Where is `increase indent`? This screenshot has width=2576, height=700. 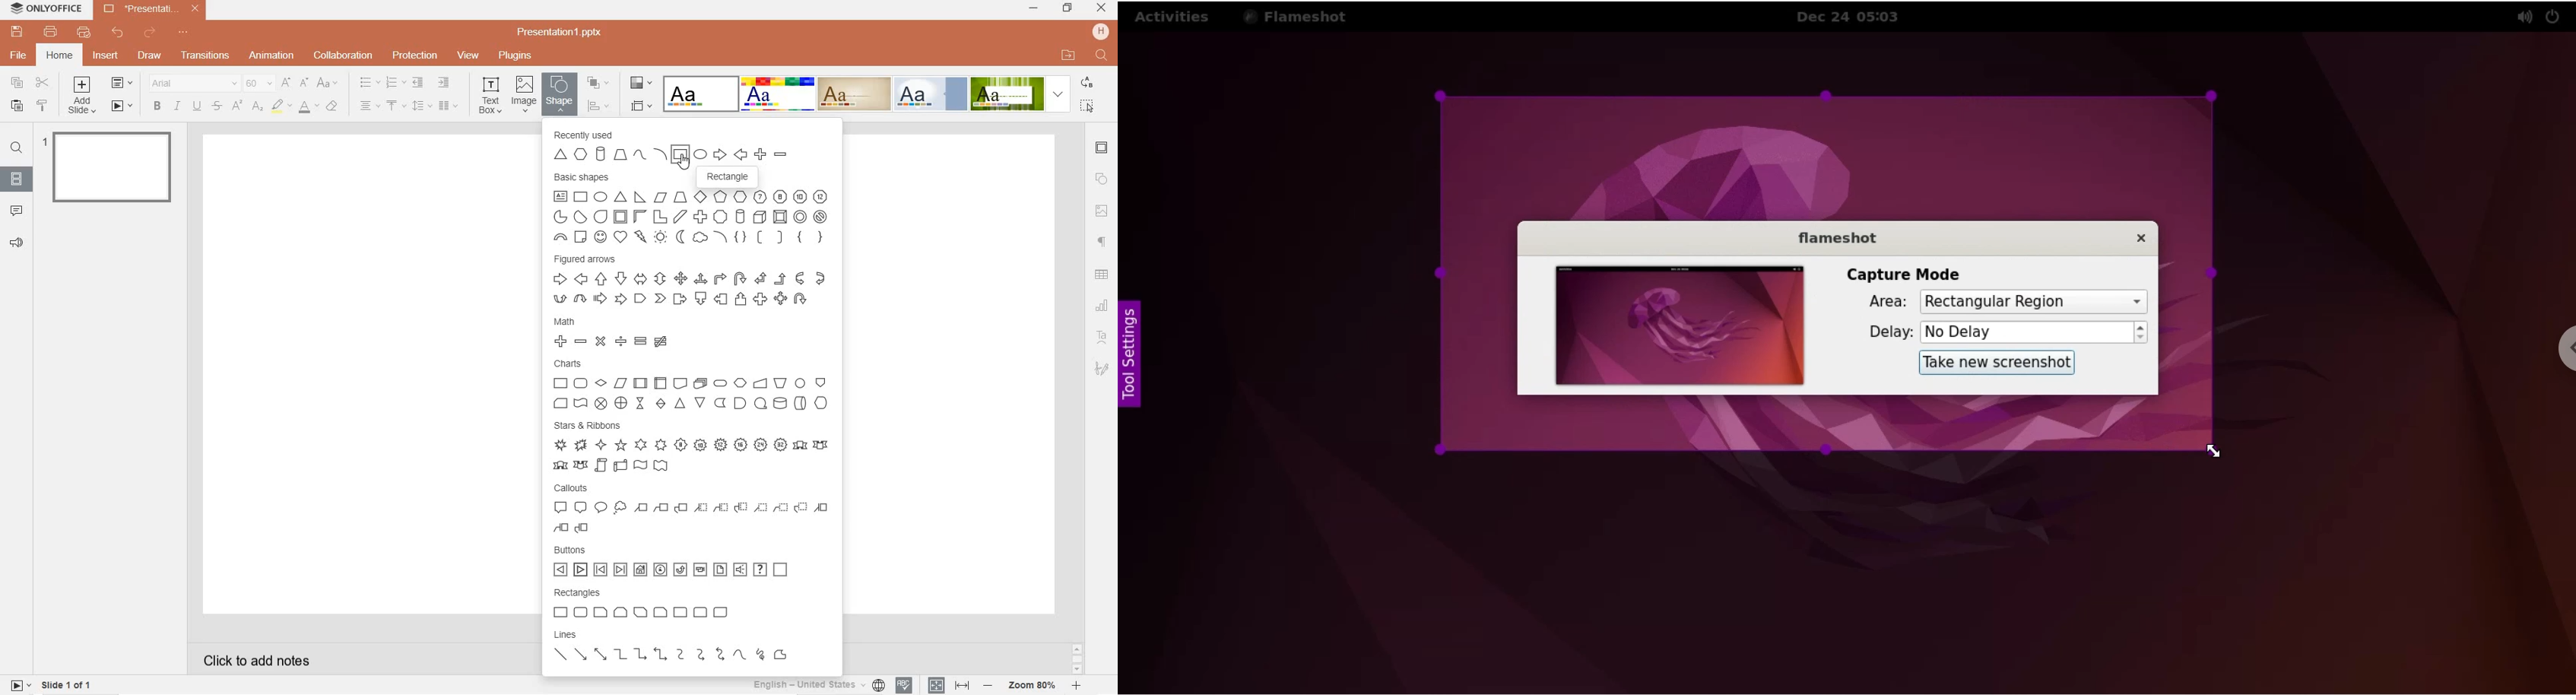
increase indent is located at coordinates (445, 83).